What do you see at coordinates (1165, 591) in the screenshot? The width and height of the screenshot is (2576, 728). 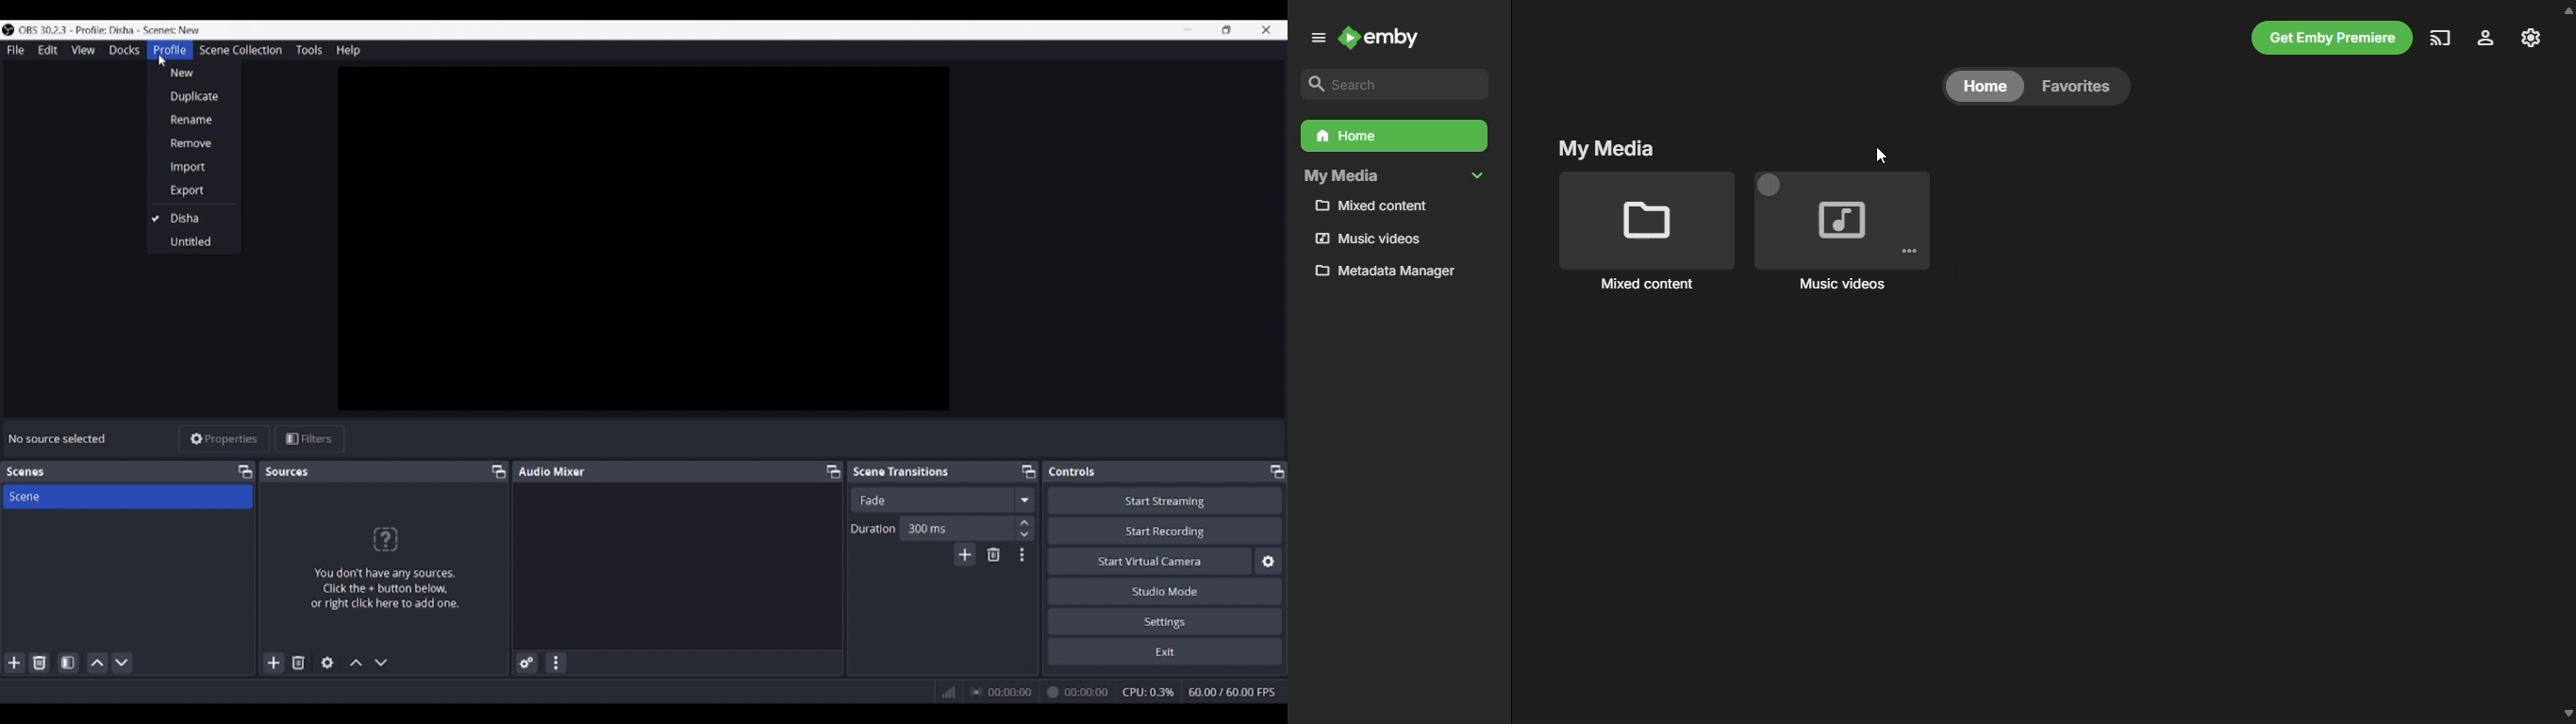 I see `Studio mode` at bounding box center [1165, 591].